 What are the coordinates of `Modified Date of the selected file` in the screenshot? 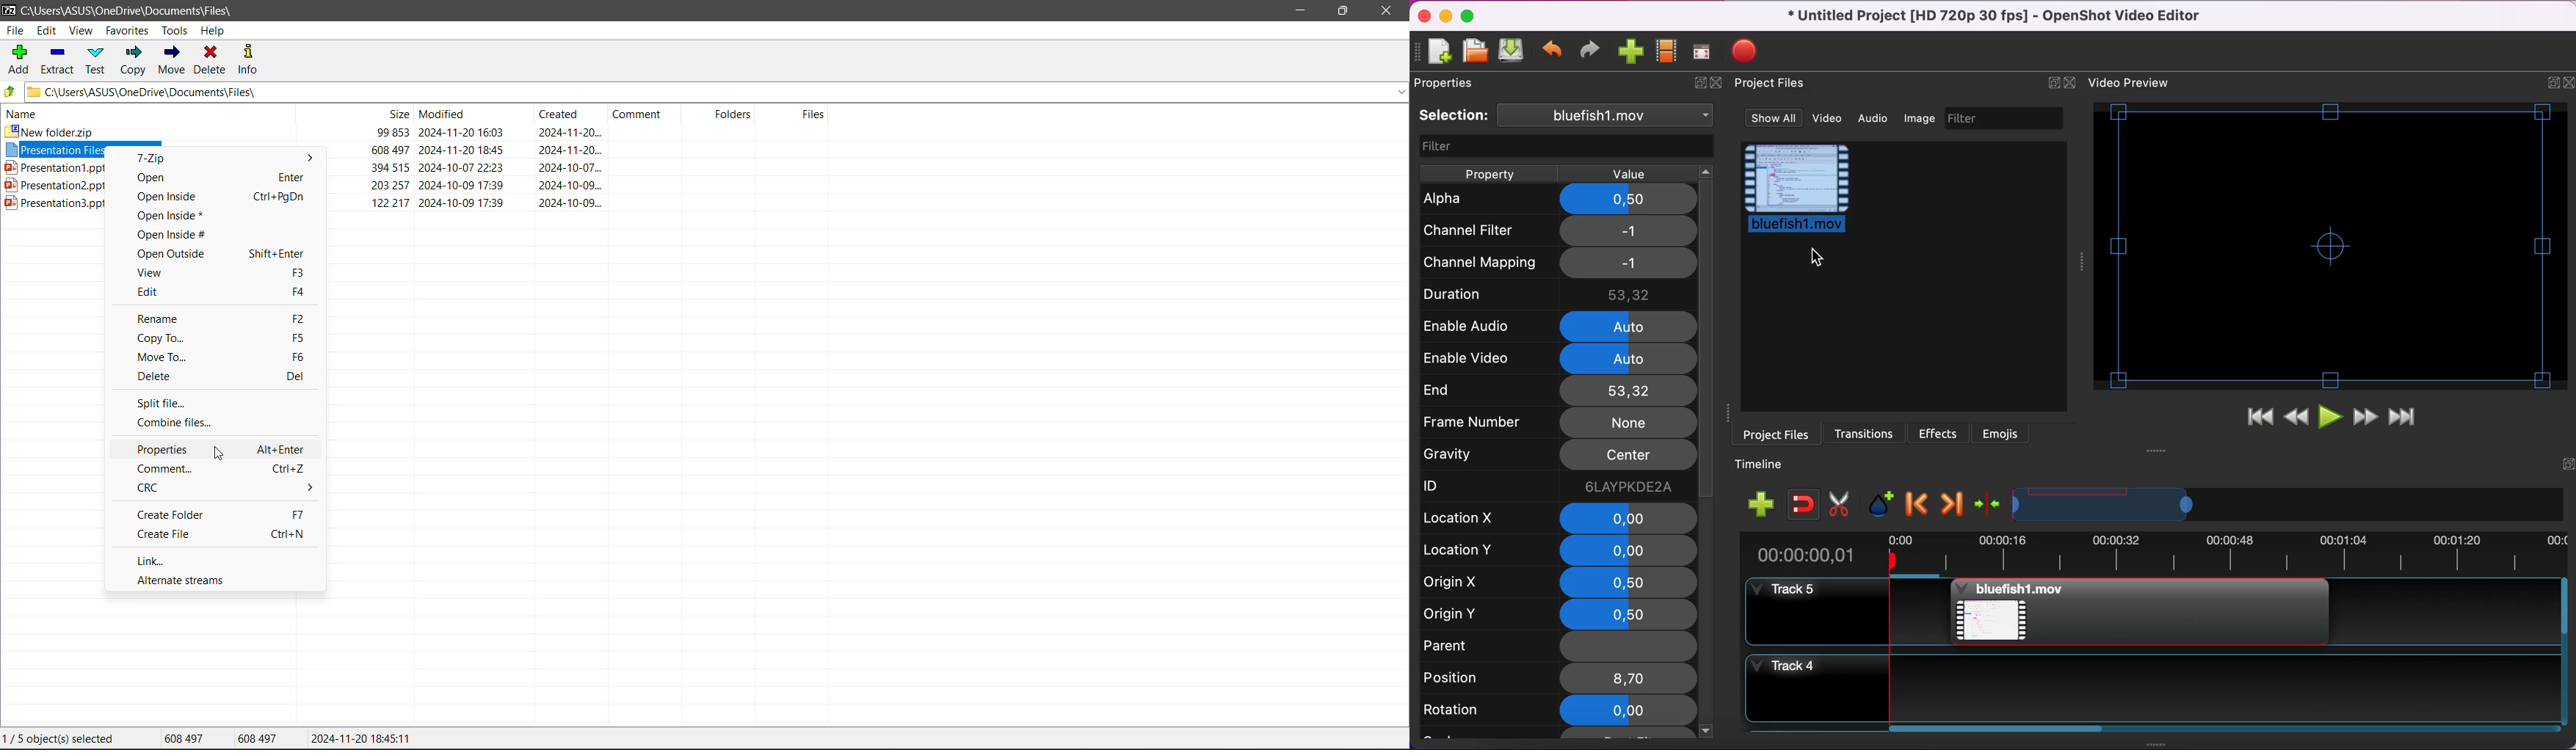 It's located at (363, 739).